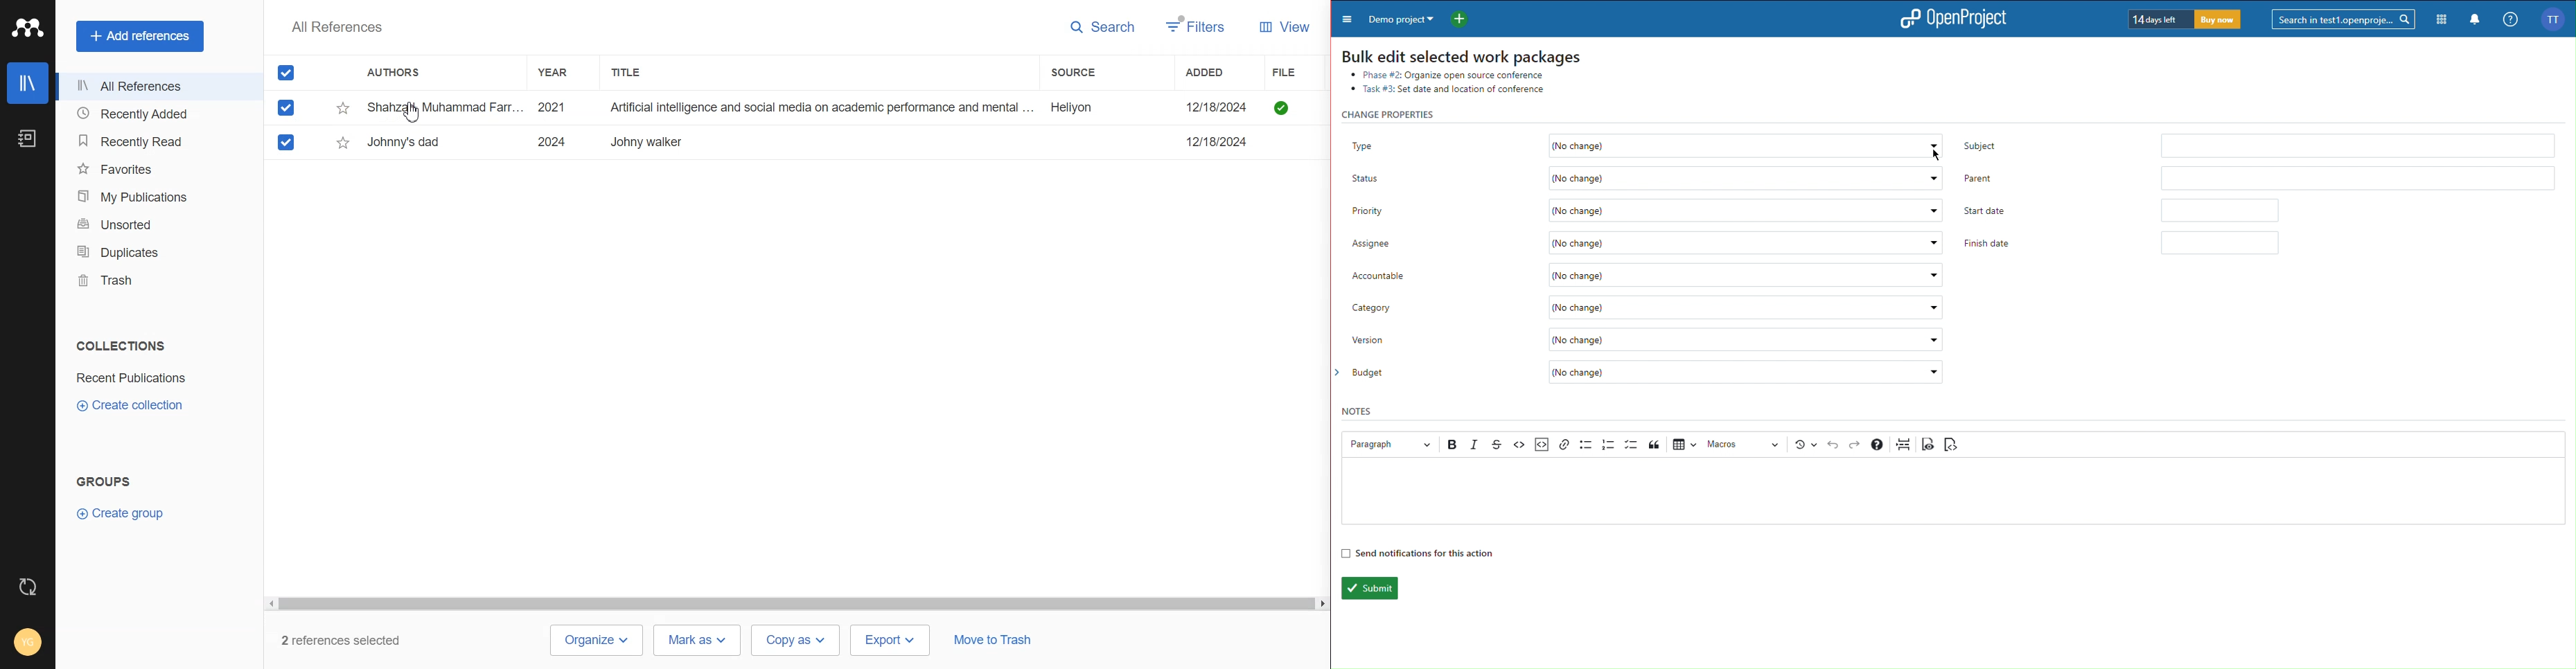 This screenshot has width=2576, height=672. I want to click on Accountable, so click(1649, 274).